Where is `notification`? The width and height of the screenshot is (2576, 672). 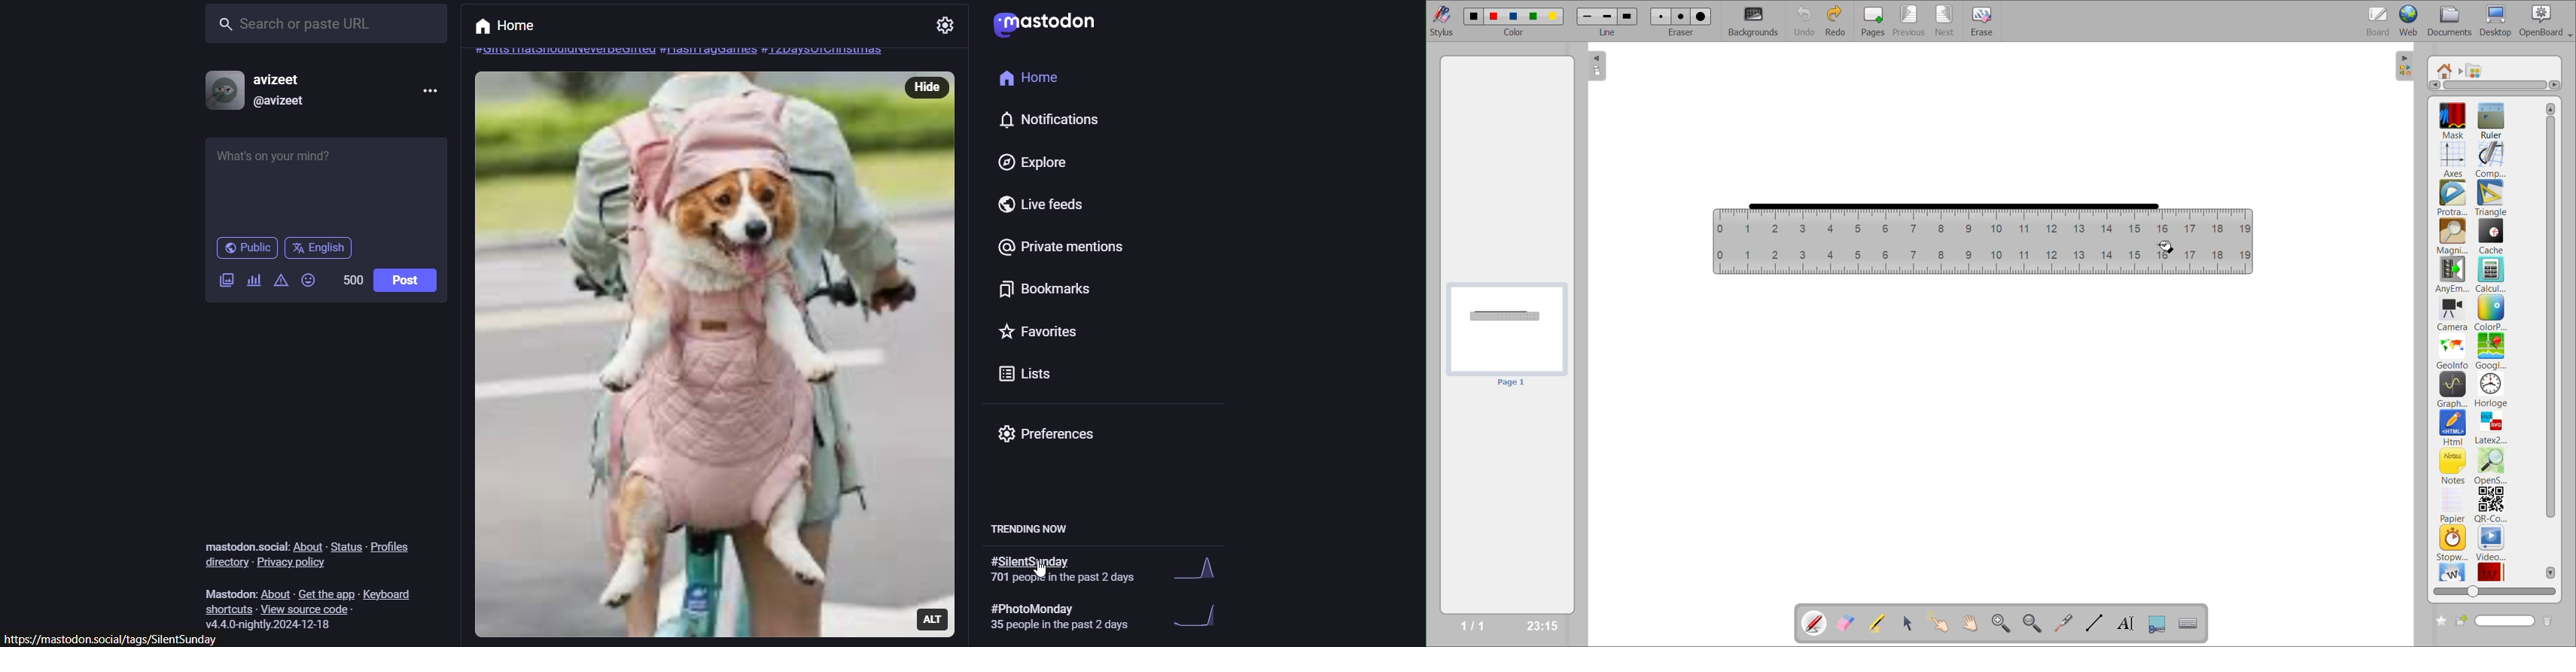 notification is located at coordinates (1044, 120).